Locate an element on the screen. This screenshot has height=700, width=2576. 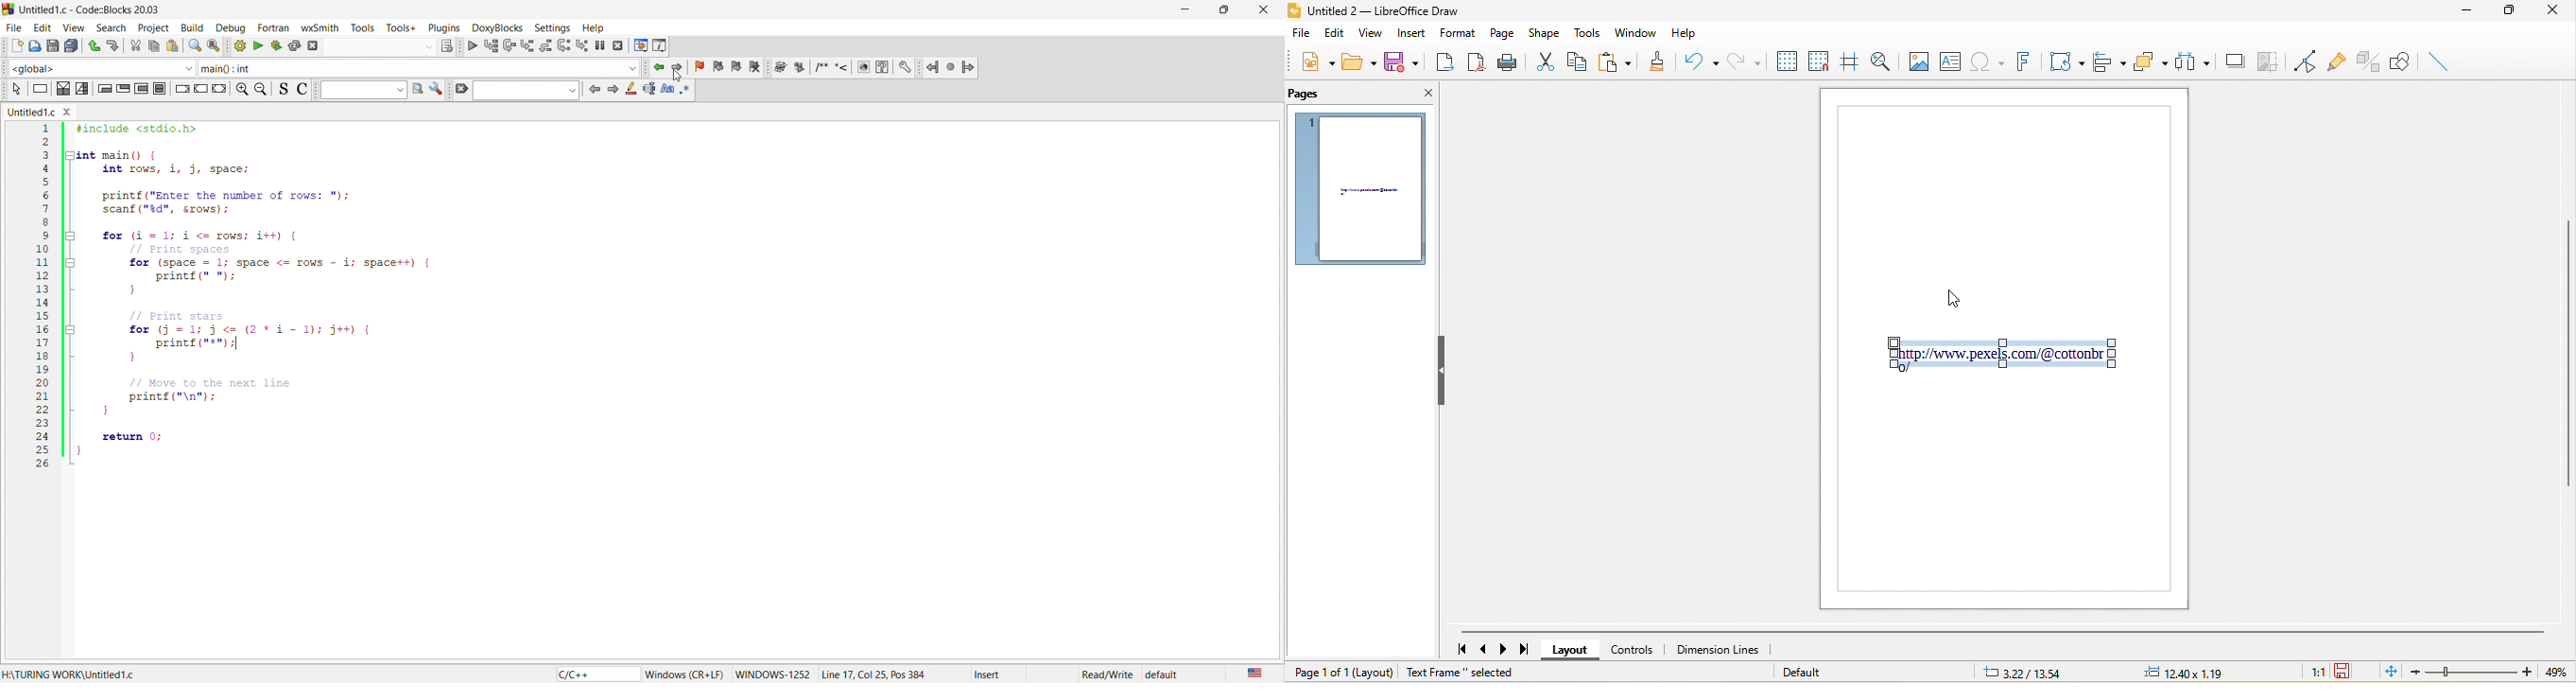
file is located at coordinates (13, 28).